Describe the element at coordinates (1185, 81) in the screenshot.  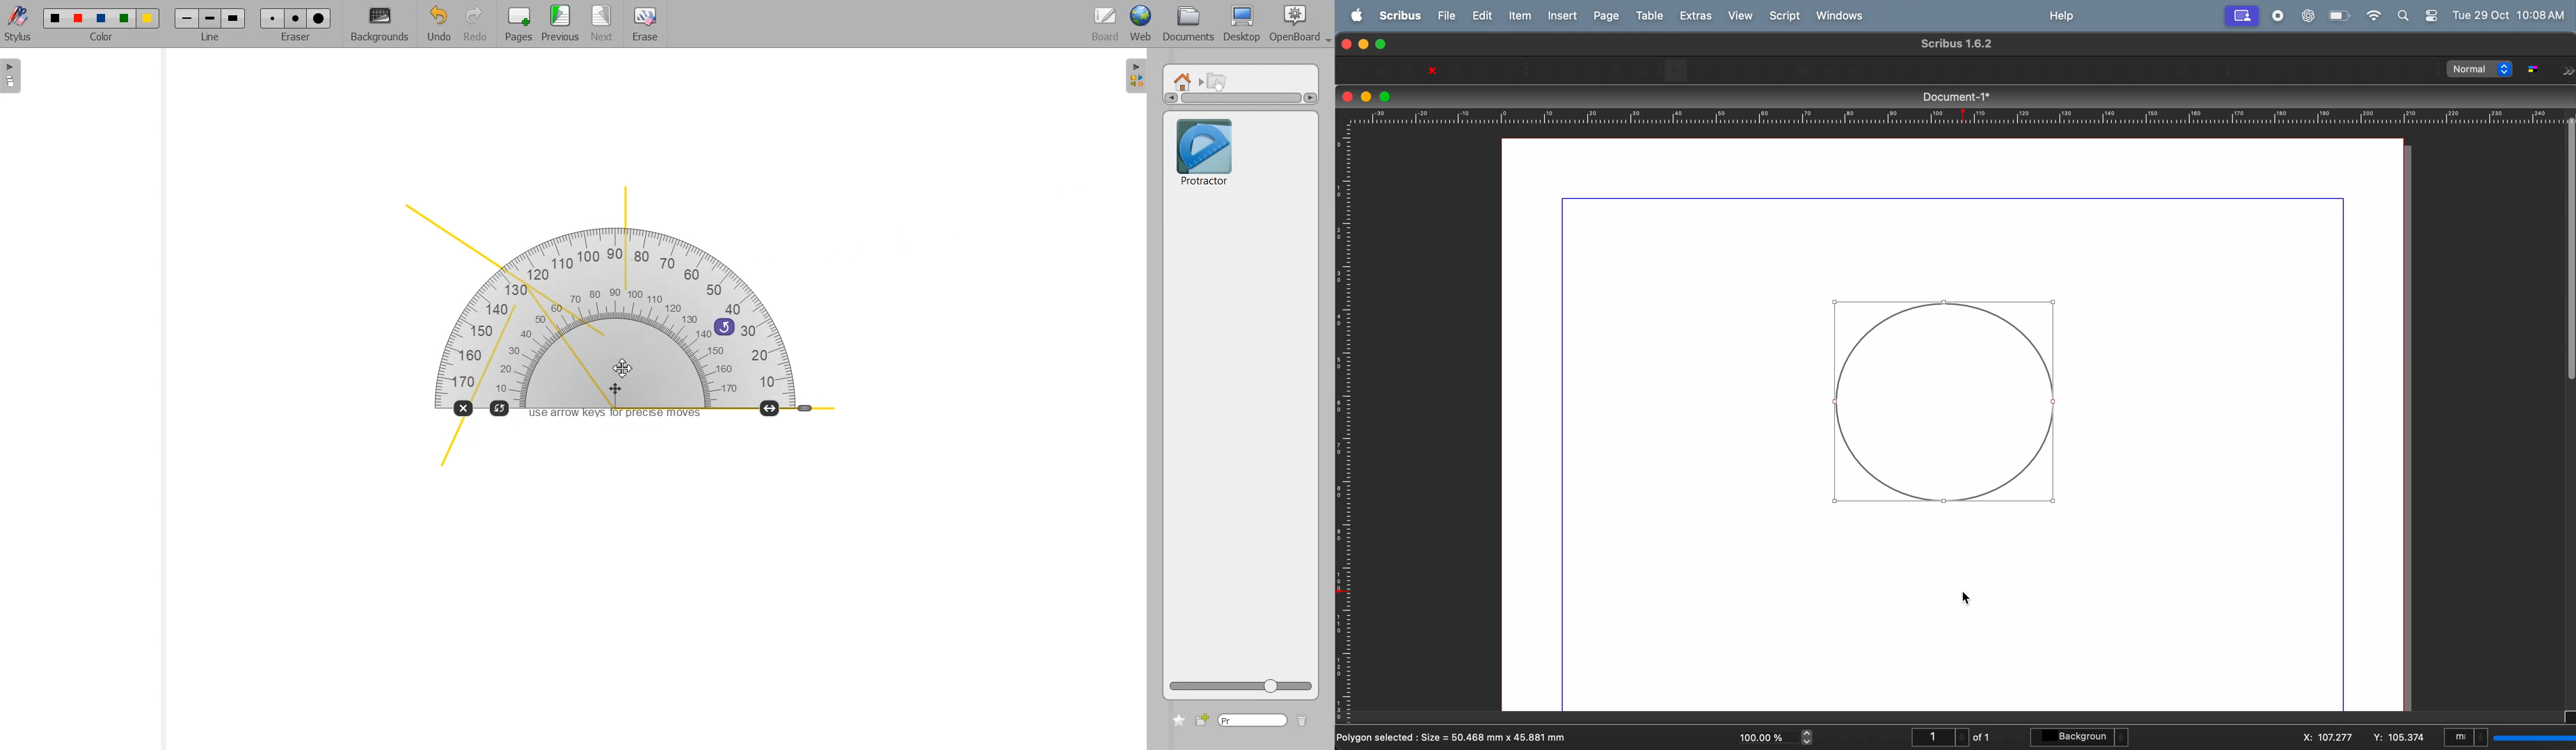
I see `Home` at that location.